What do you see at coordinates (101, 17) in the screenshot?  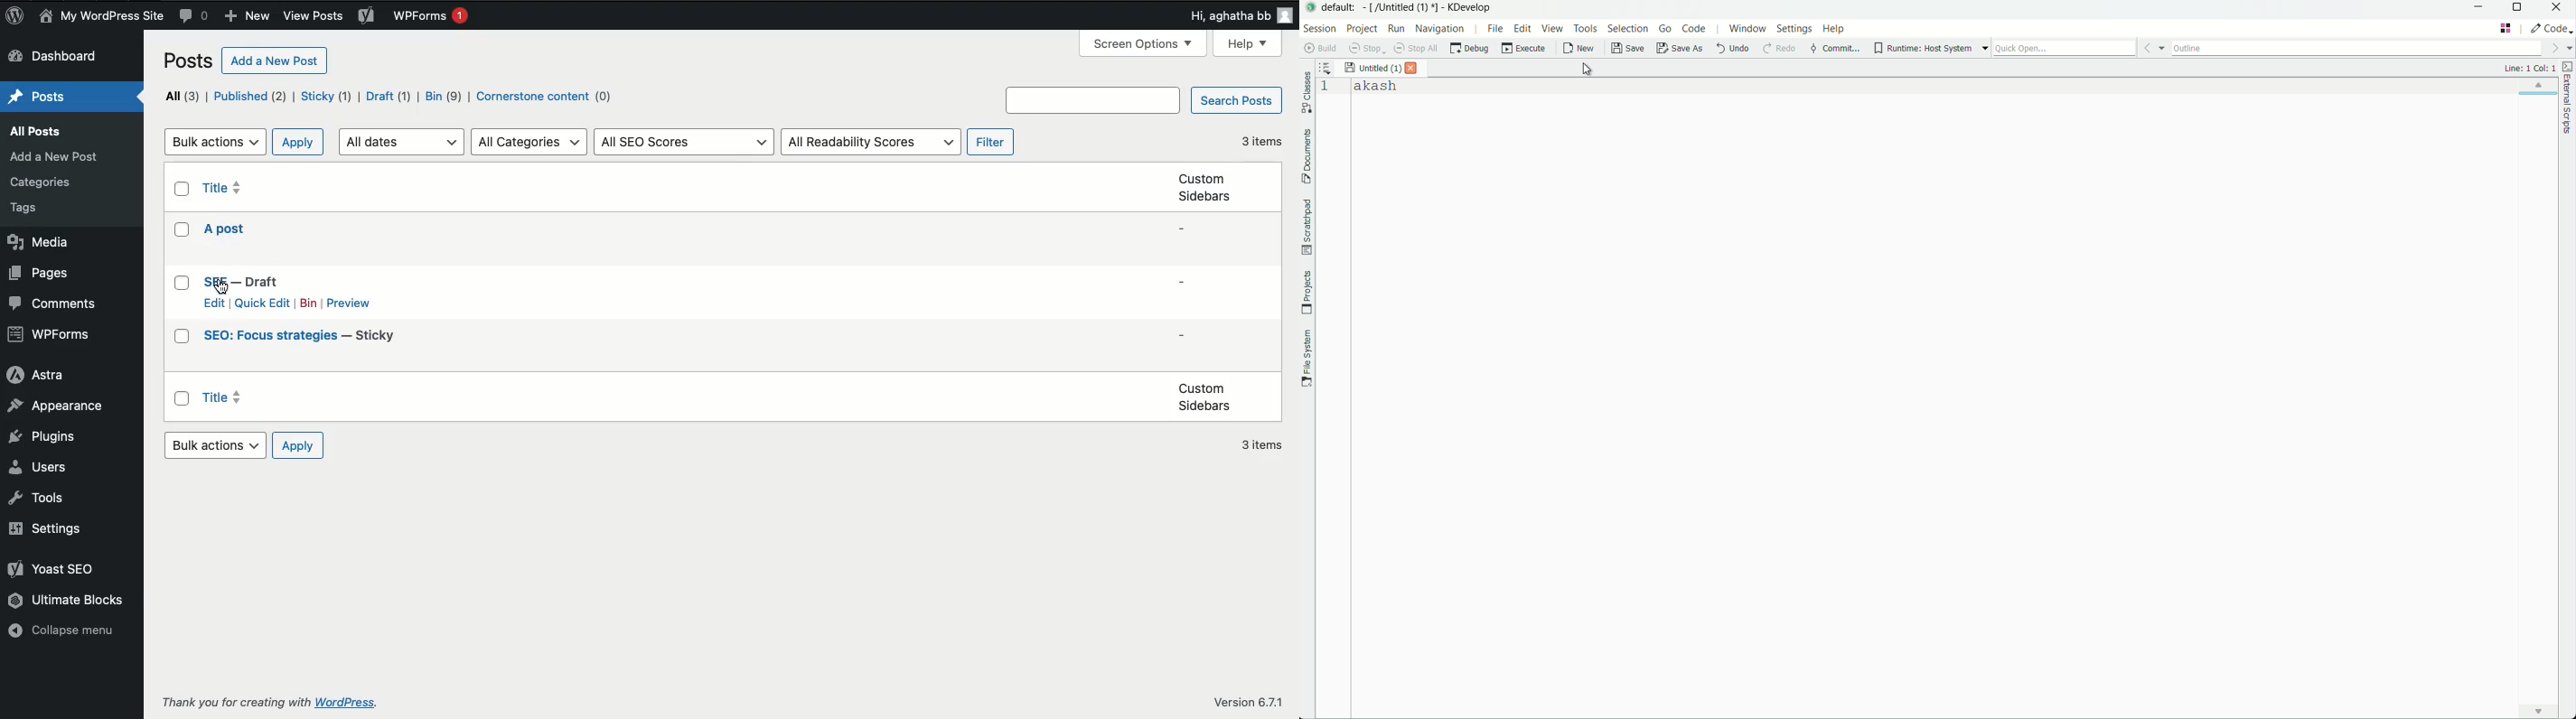 I see `Name` at bounding box center [101, 17].